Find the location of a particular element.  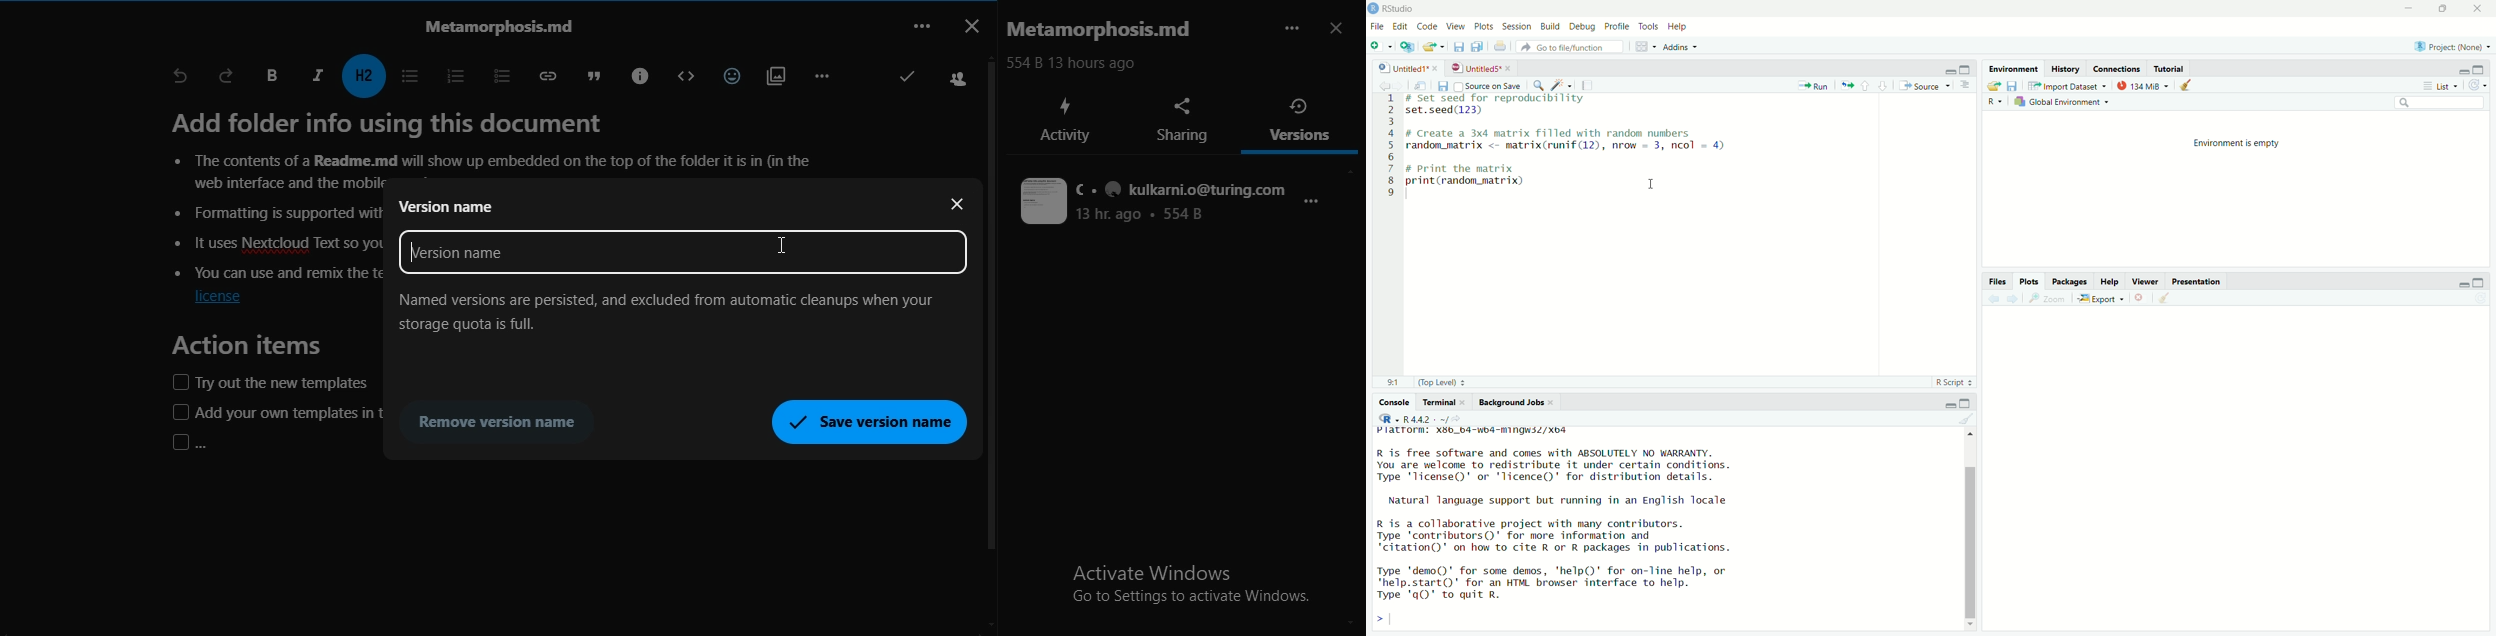

Users is located at coordinates (962, 80).